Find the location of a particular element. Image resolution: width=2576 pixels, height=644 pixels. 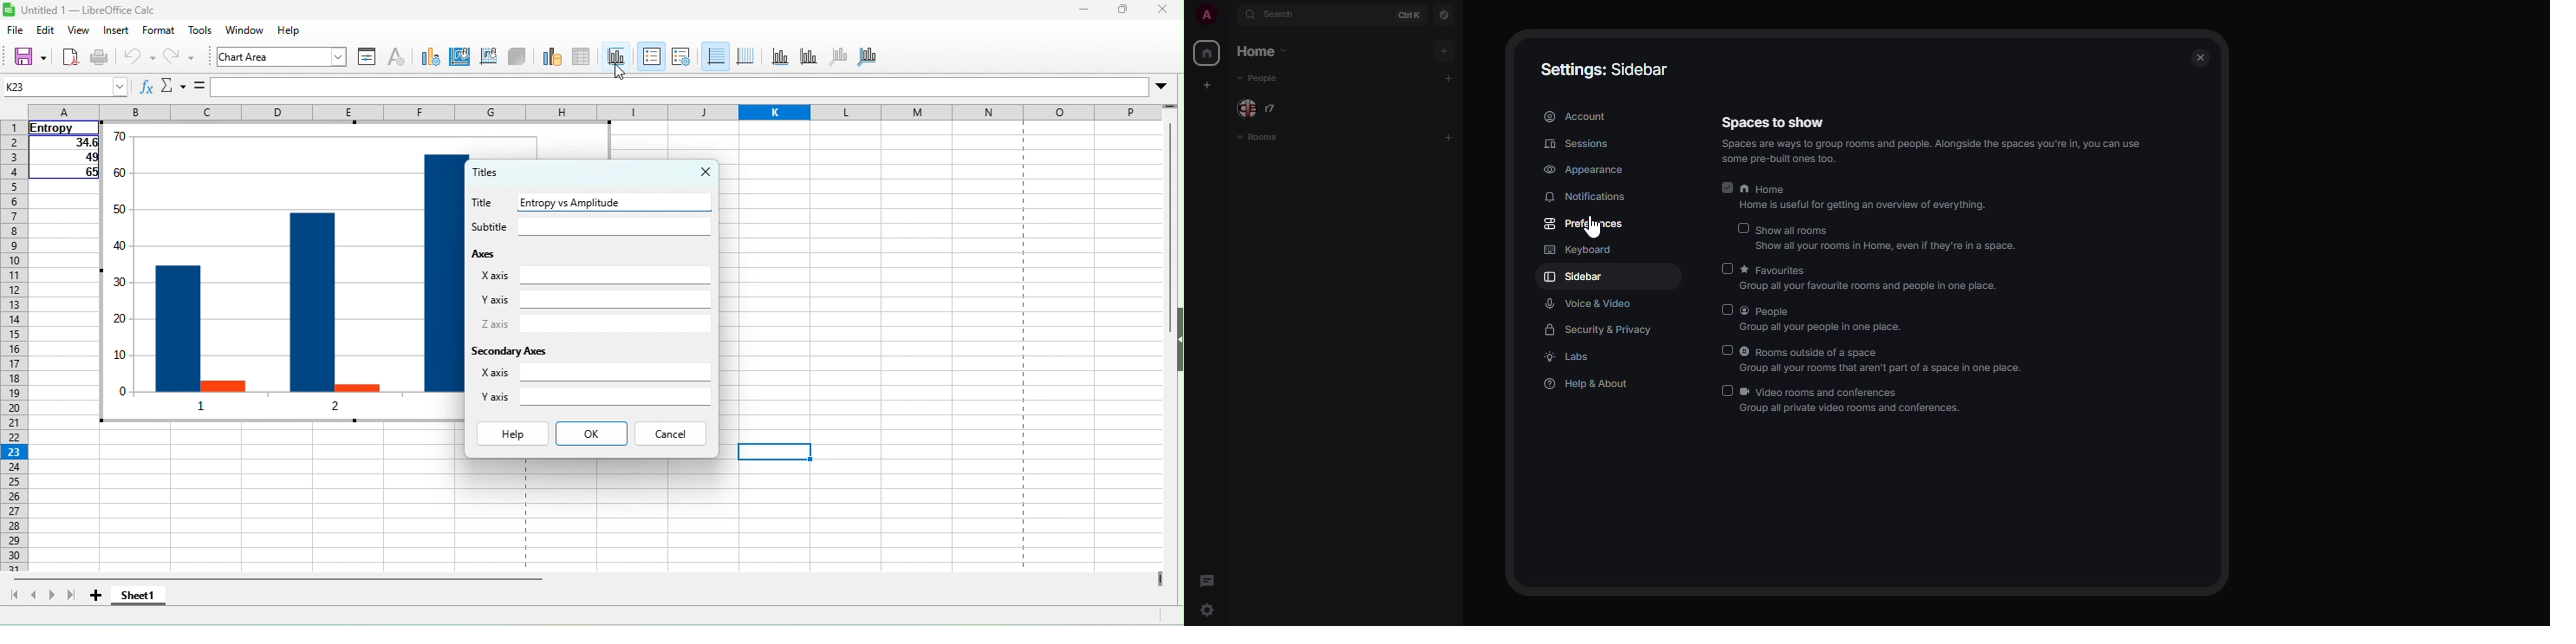

rooms outside of a space group all your rooms that arent't part of a space in one place is located at coordinates (1888, 360).